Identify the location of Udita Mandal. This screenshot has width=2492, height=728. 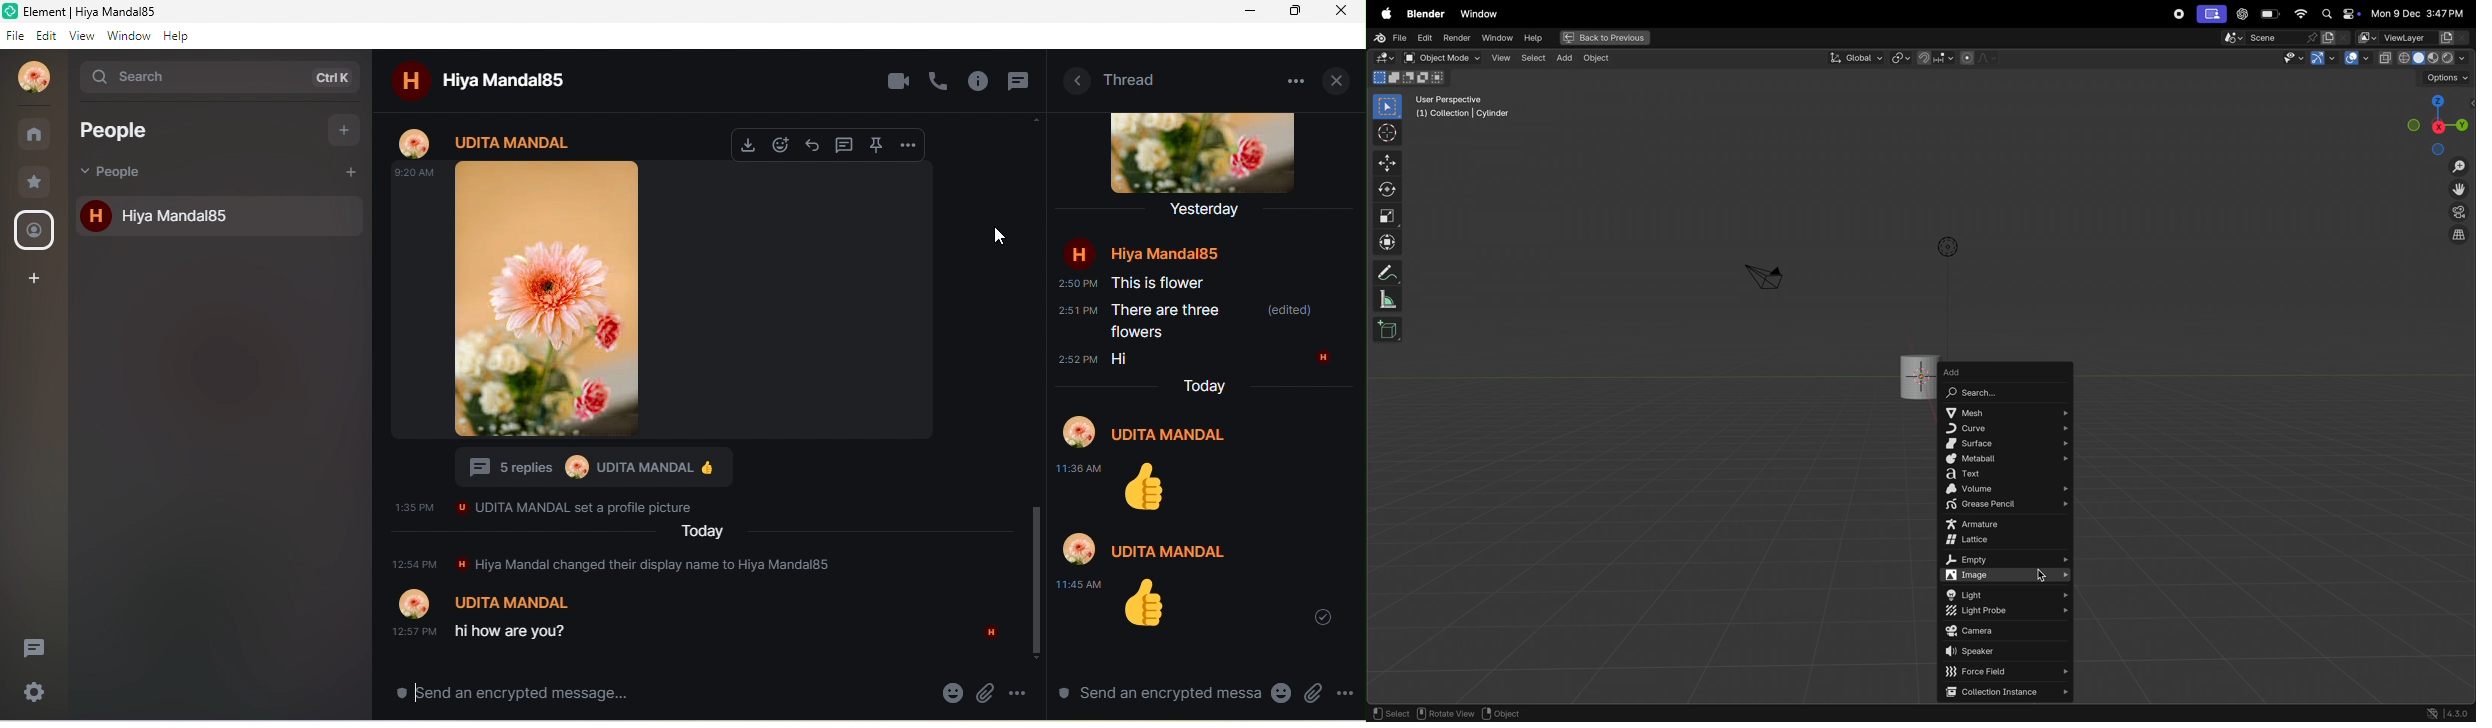
(1168, 550).